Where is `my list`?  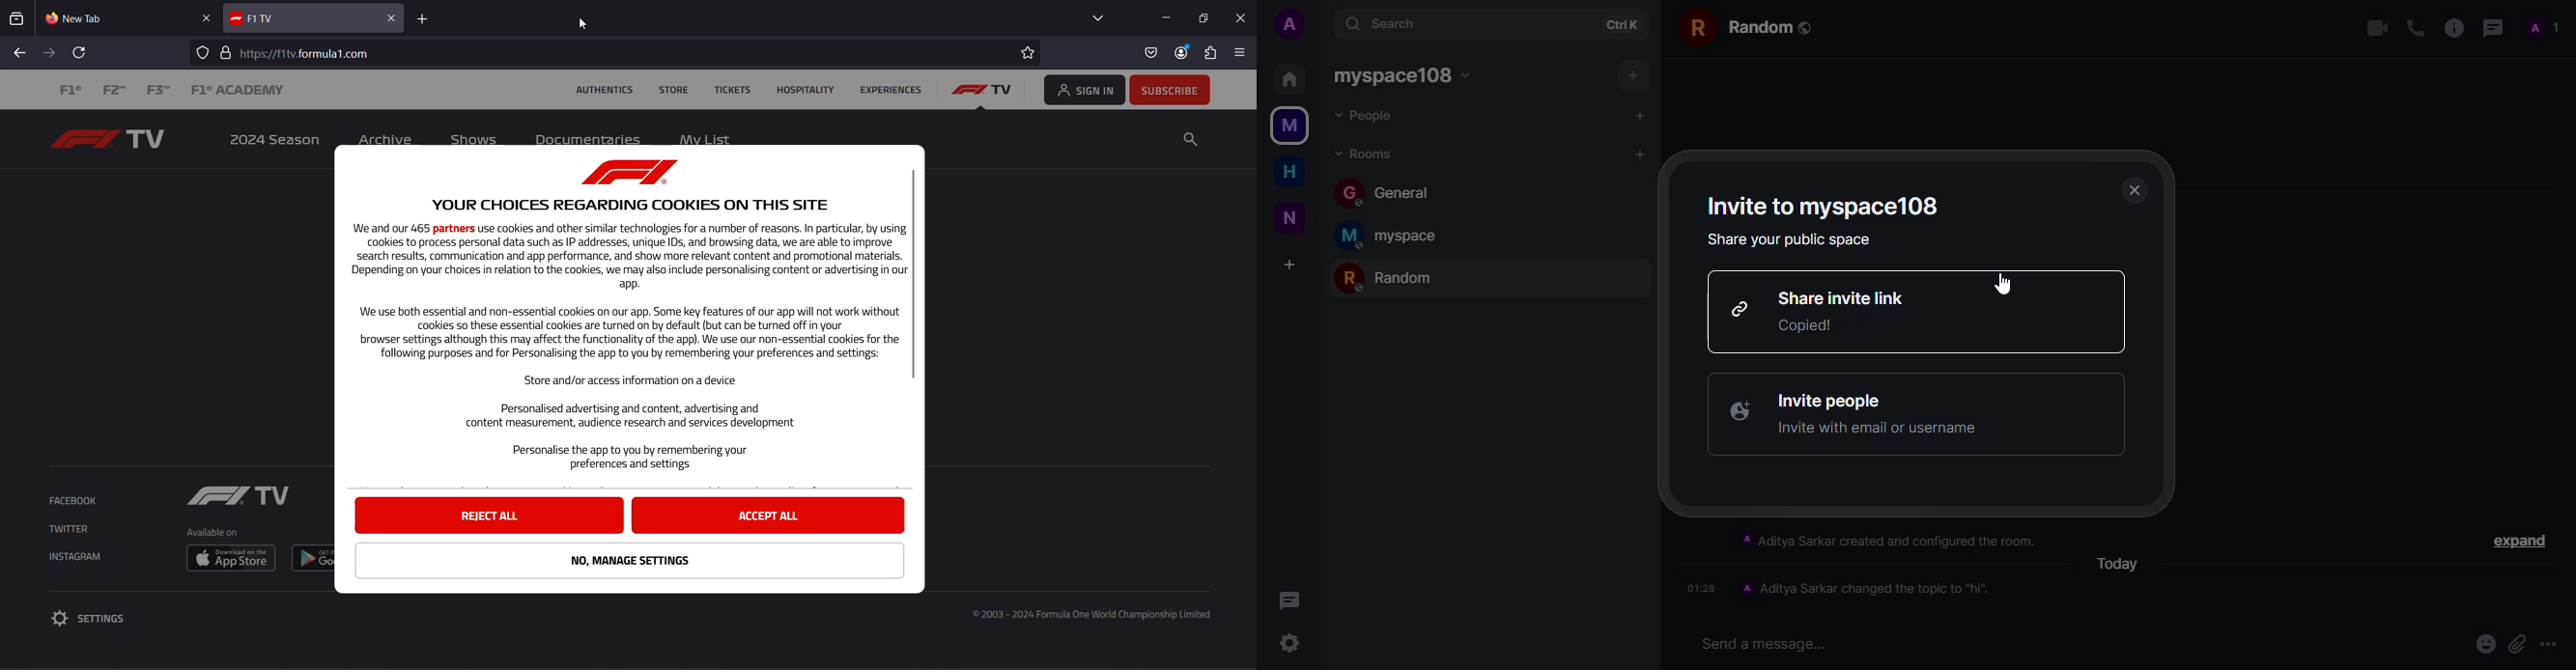 my list is located at coordinates (706, 137).